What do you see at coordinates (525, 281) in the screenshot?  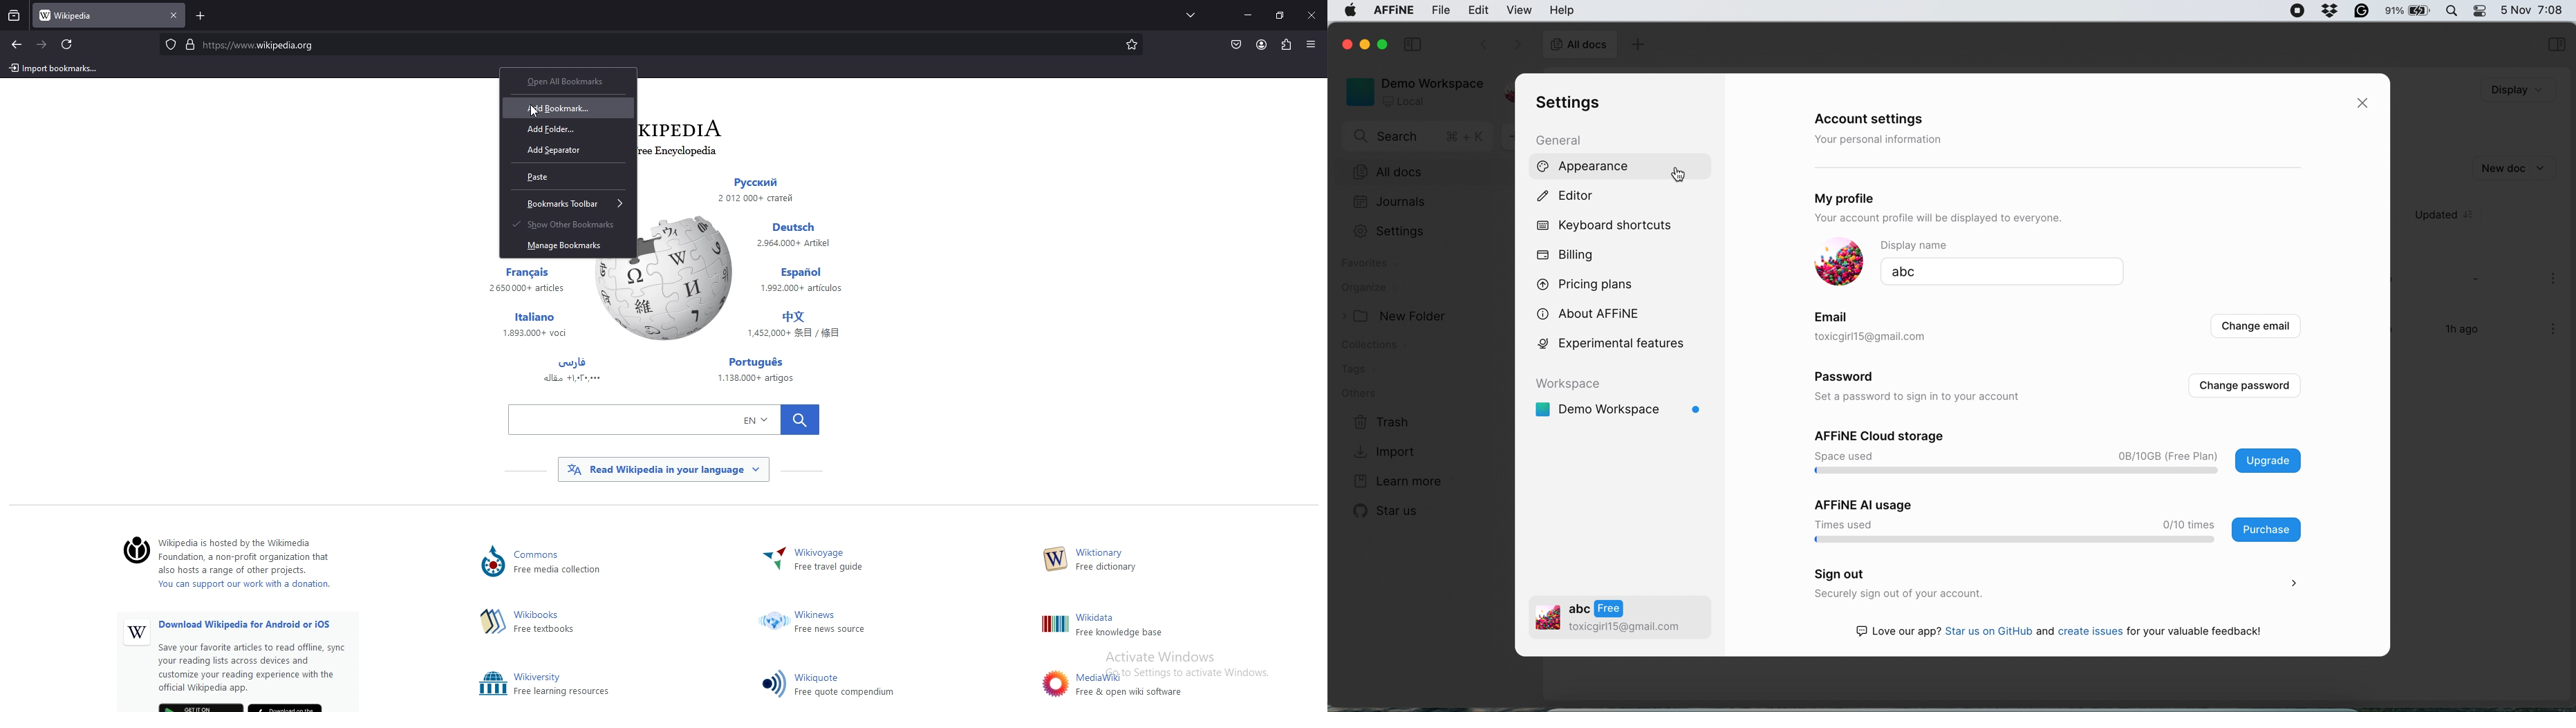 I see `` at bounding box center [525, 281].